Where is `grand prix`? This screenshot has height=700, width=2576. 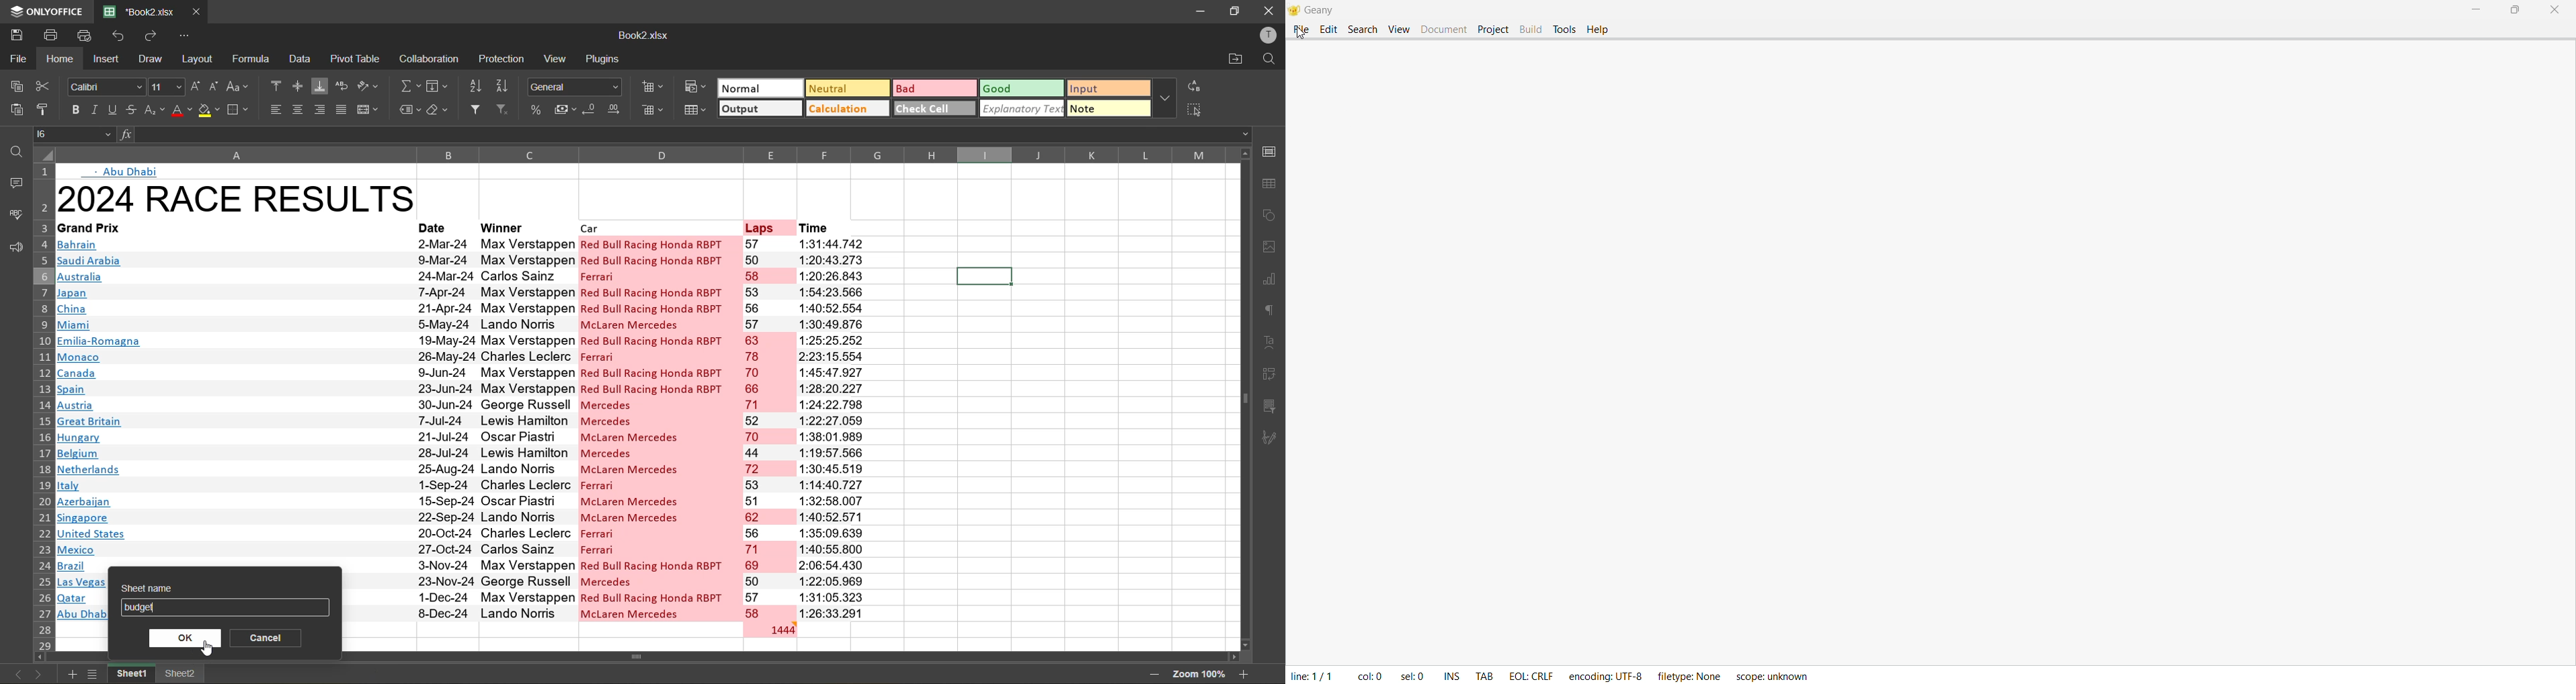 grand prix is located at coordinates (108, 227).